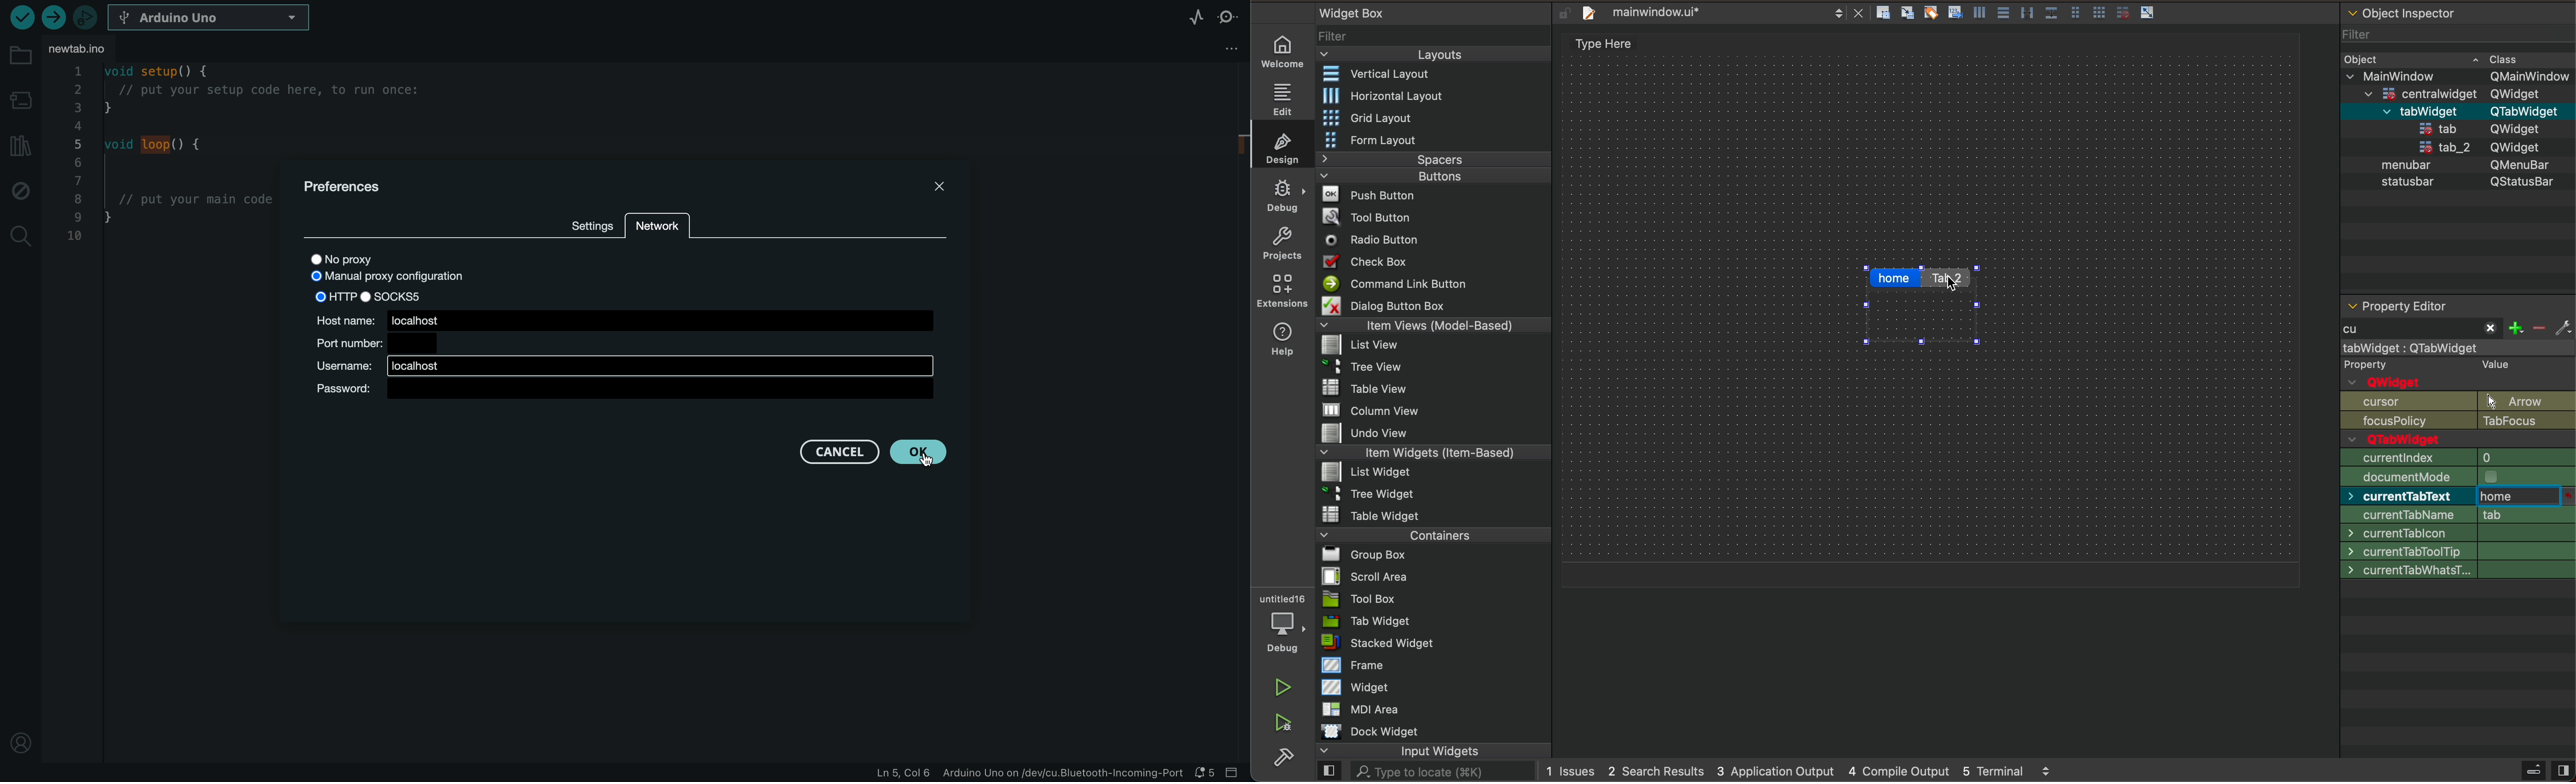 Image resolution: width=2576 pixels, height=784 pixels. Describe the element at coordinates (1431, 533) in the screenshot. I see `Containers` at that location.